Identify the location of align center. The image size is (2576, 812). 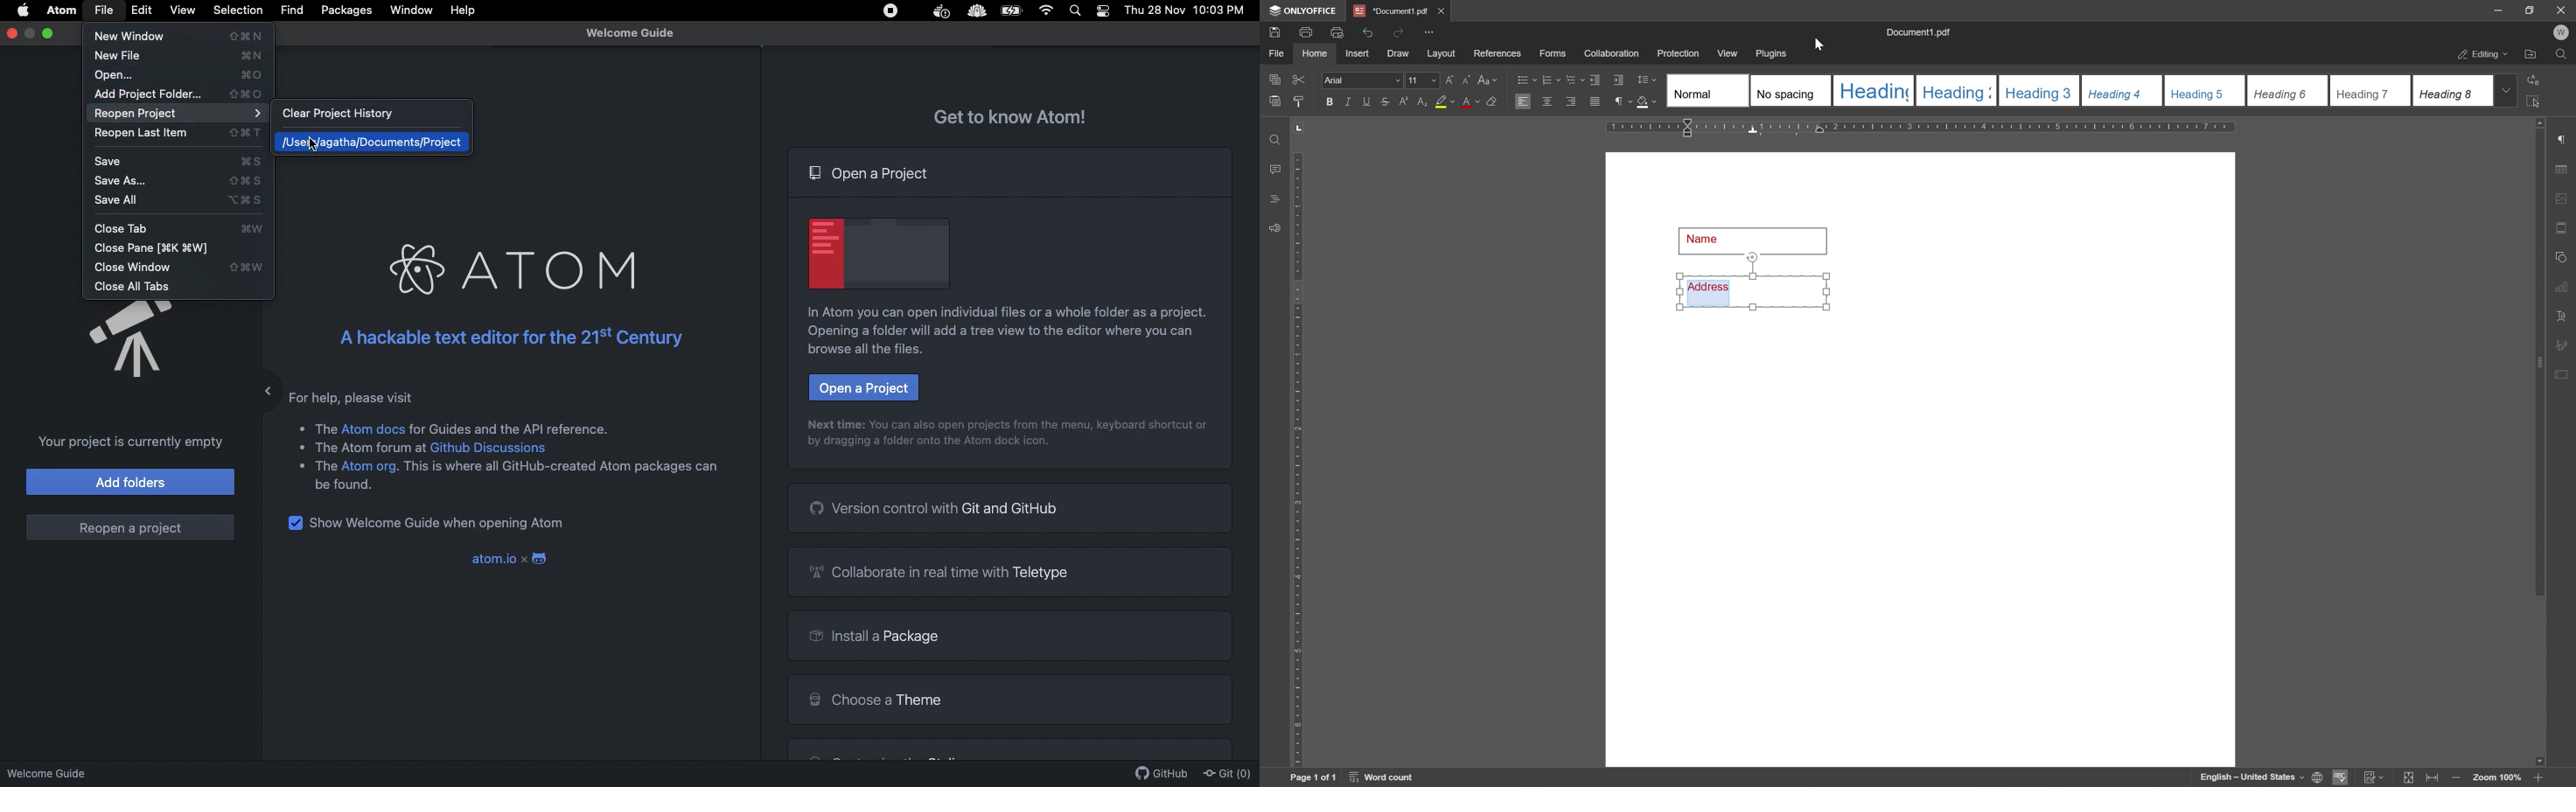
(1546, 101).